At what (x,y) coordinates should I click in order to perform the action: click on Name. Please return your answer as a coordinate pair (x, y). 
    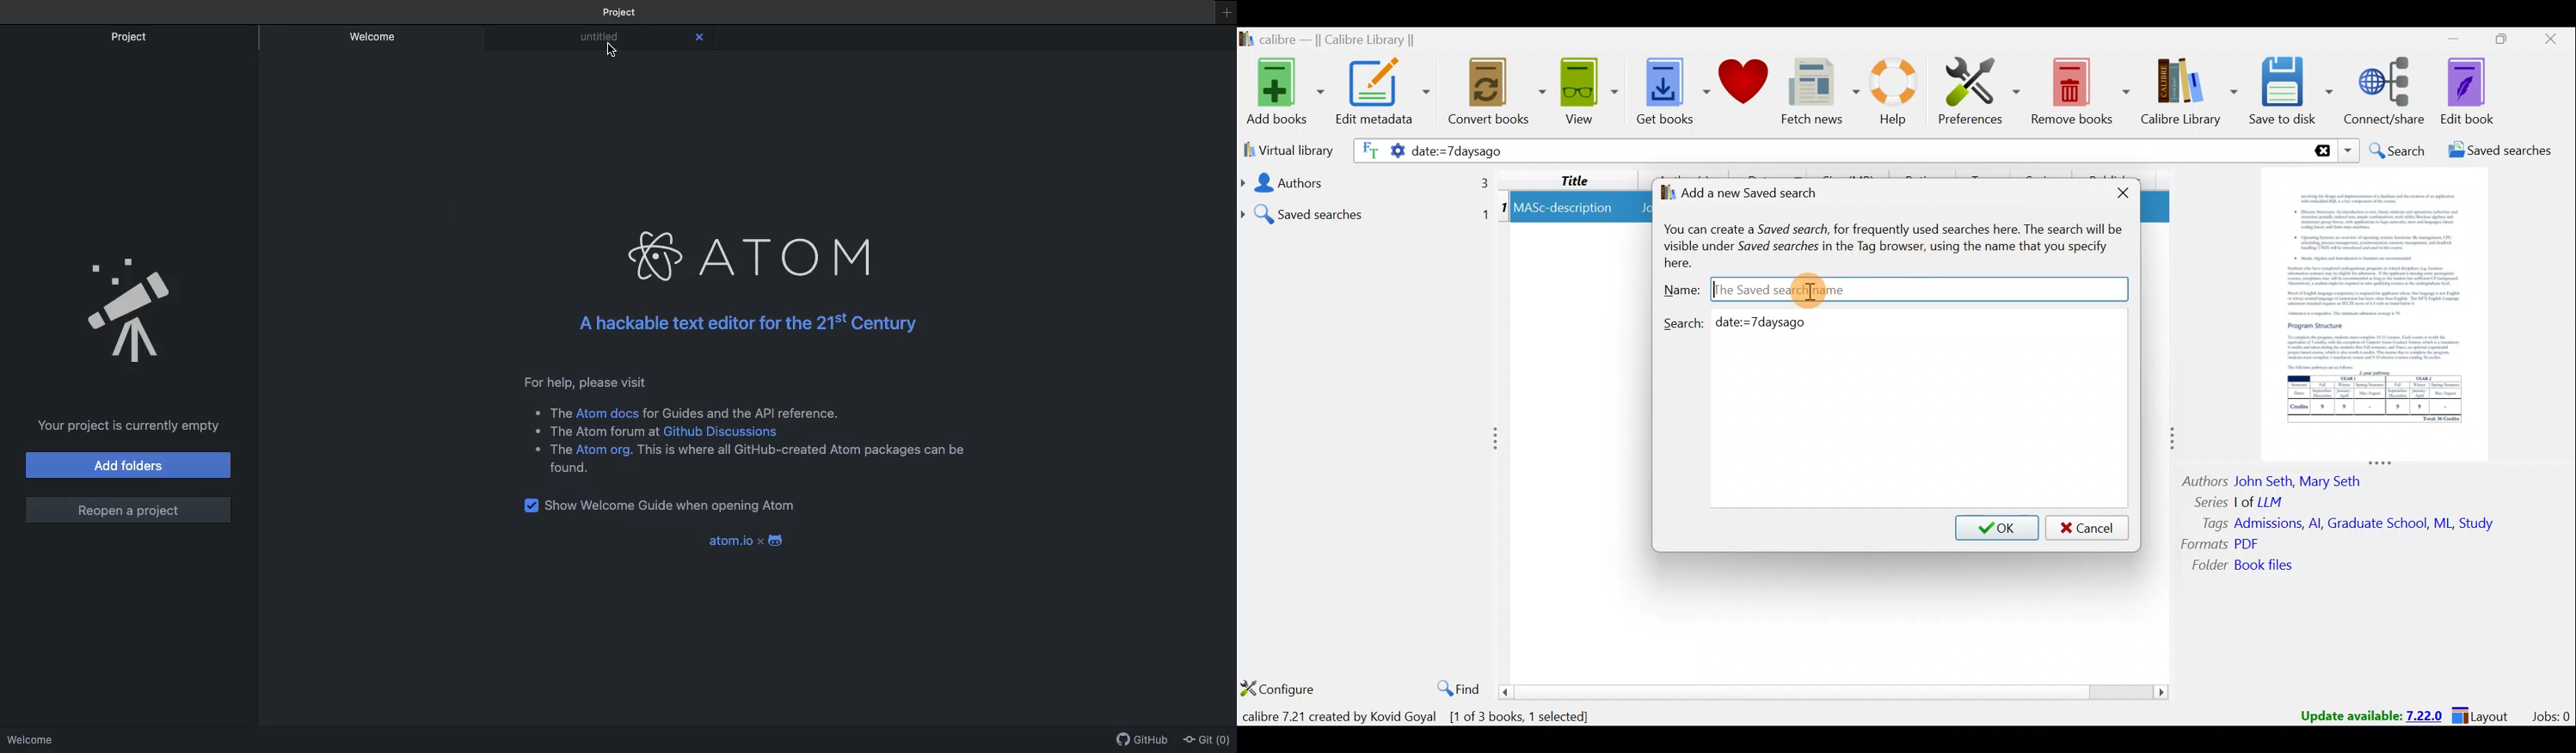
    Looking at the image, I should click on (1680, 287).